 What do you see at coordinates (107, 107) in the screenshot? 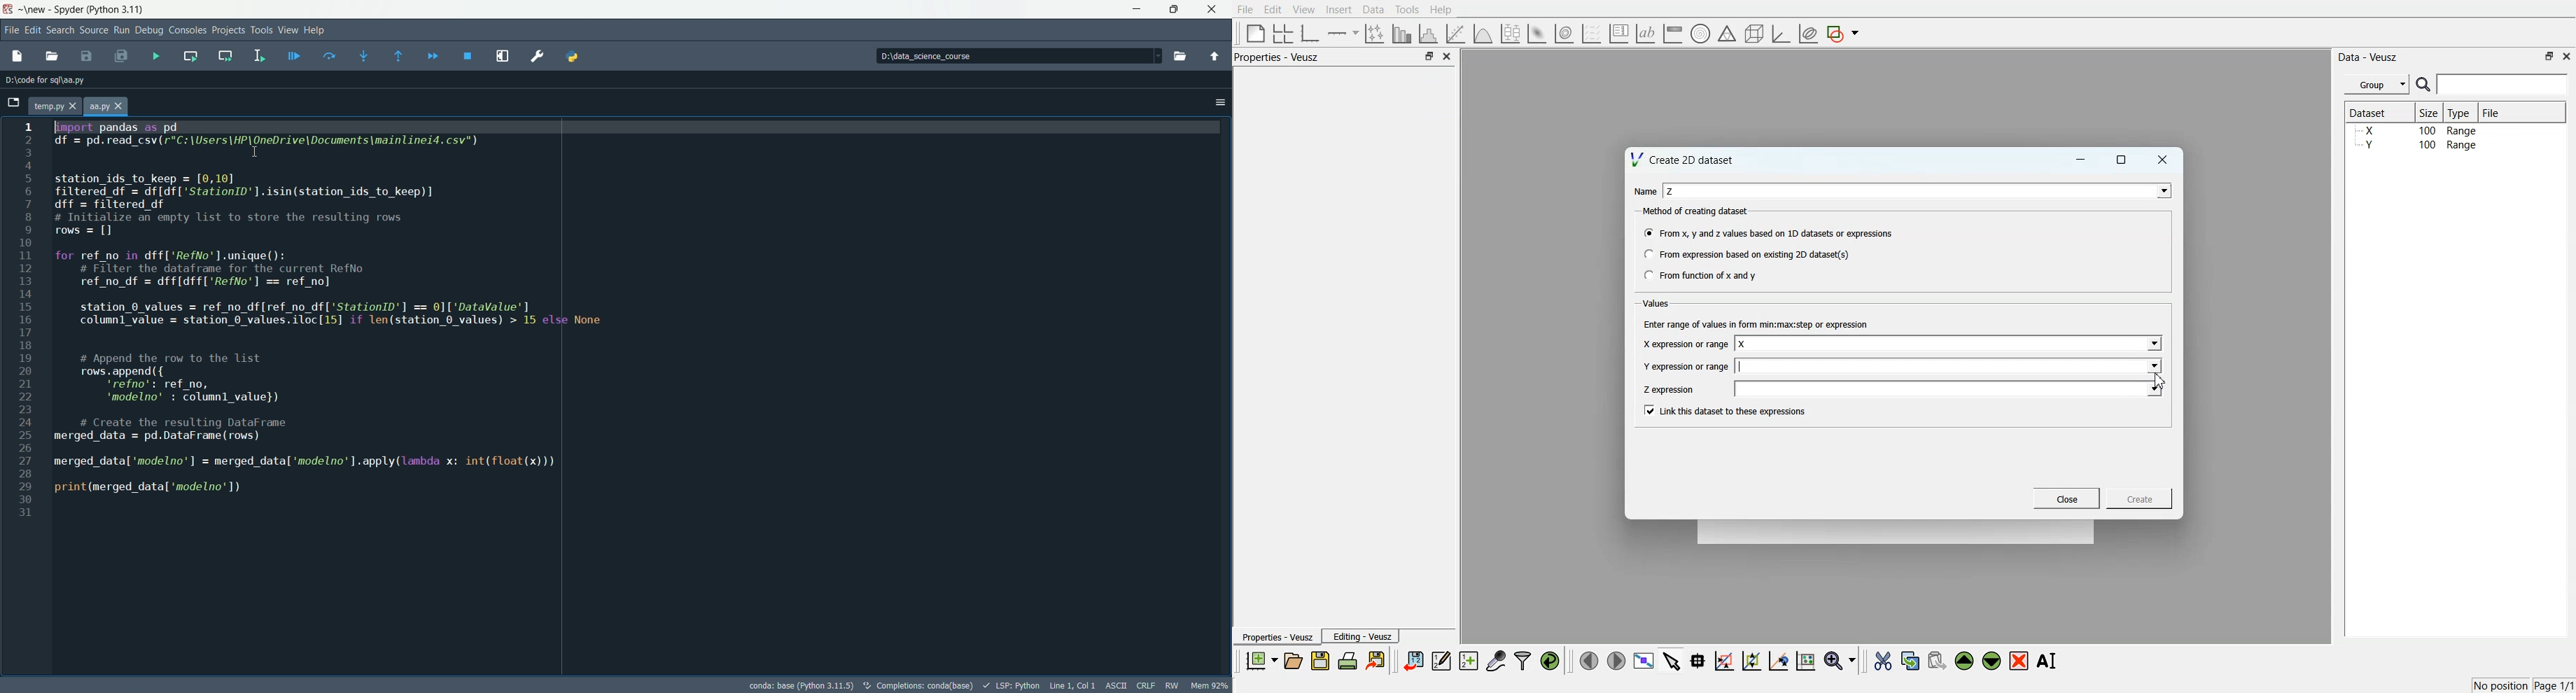
I see `file name` at bounding box center [107, 107].